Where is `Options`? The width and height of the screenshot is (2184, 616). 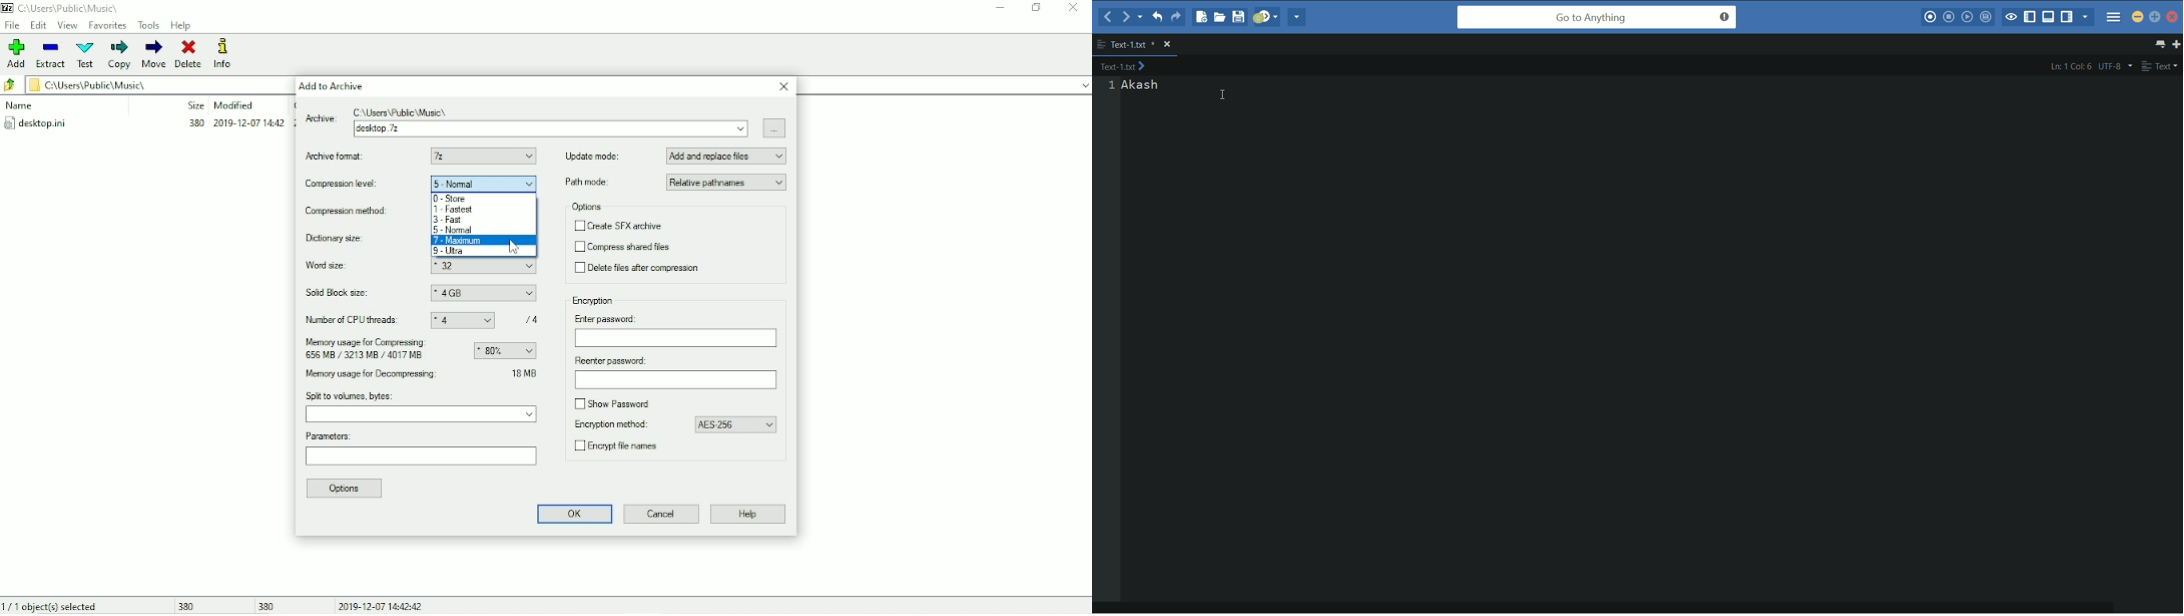 Options is located at coordinates (347, 489).